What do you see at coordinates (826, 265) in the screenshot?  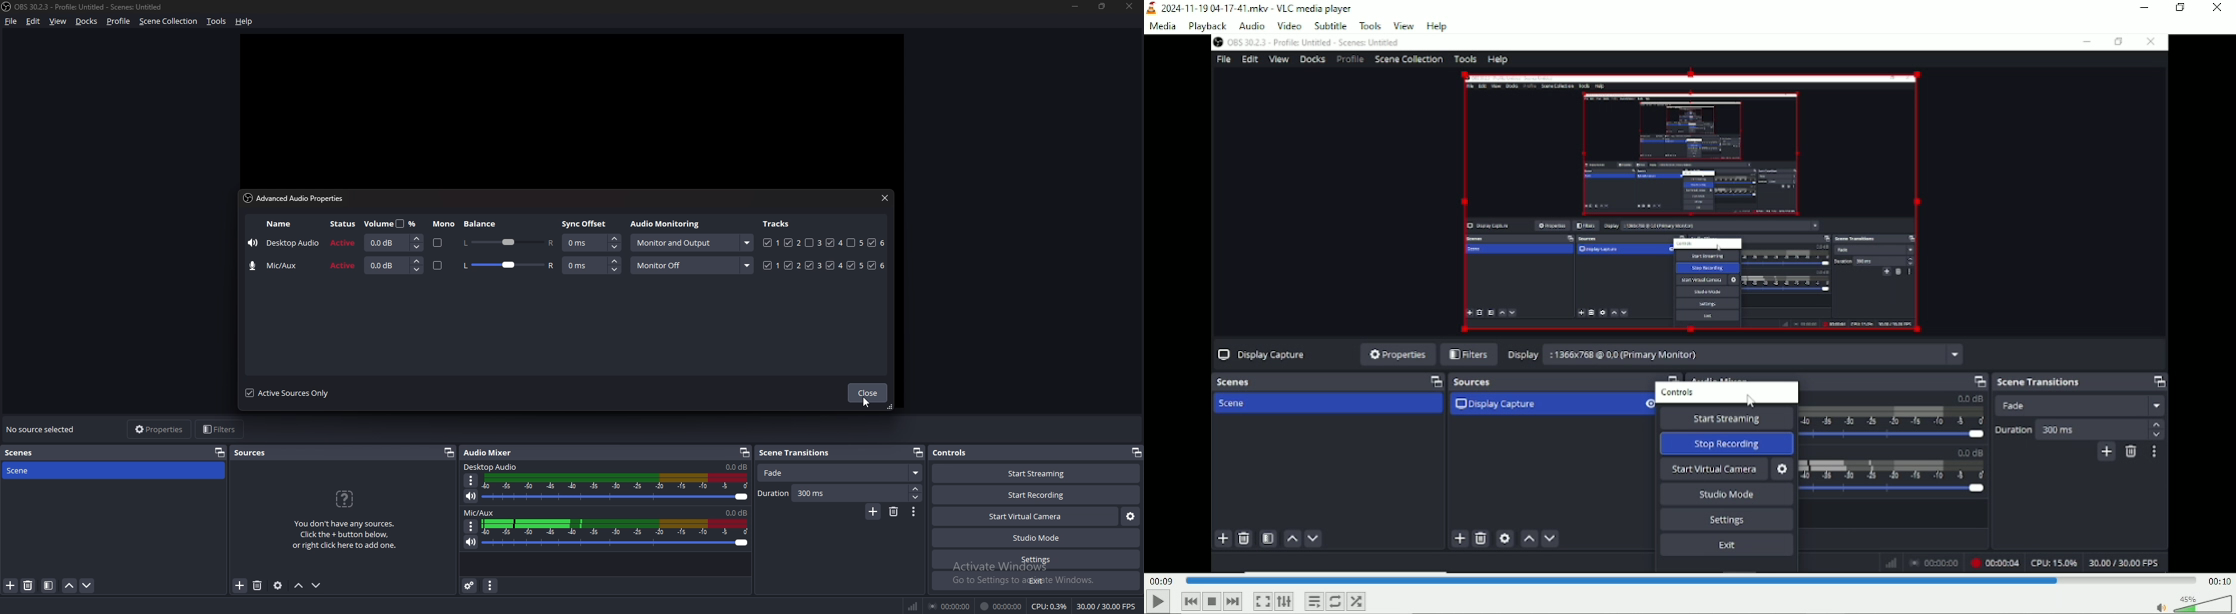 I see `tracks` at bounding box center [826, 265].